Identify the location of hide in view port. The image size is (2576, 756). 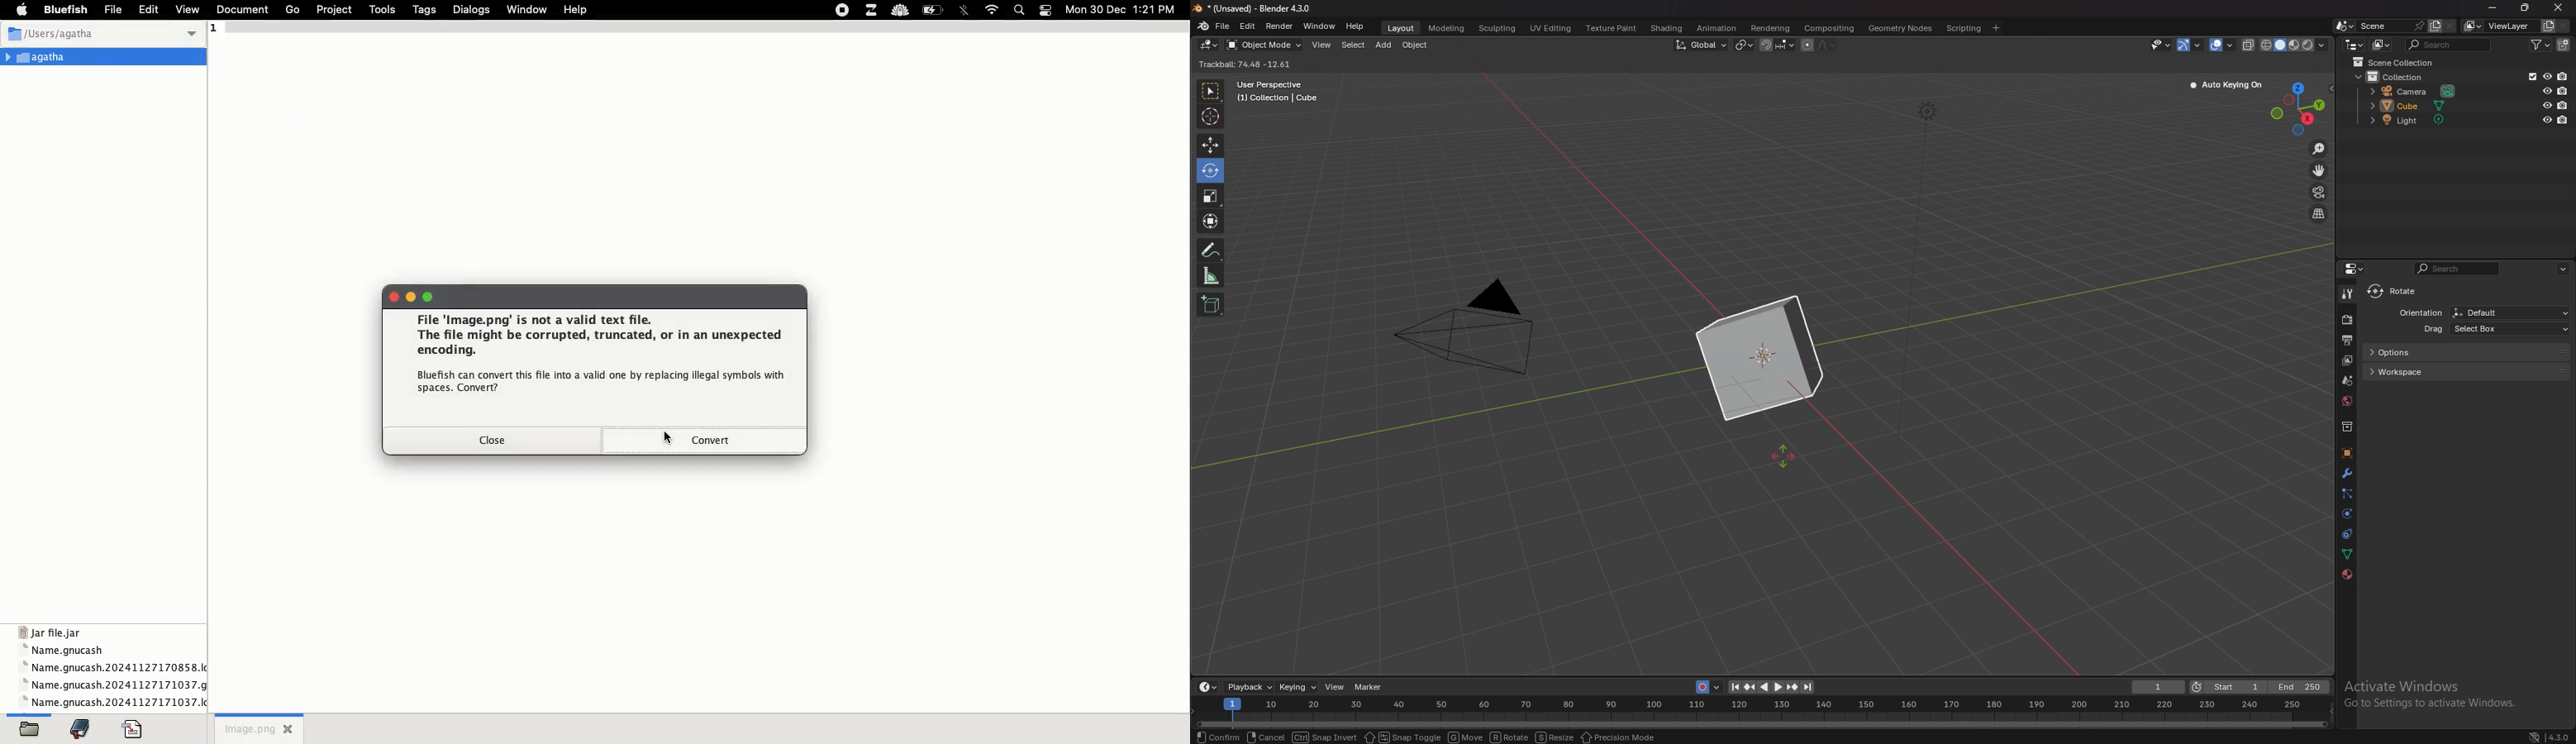
(2548, 76).